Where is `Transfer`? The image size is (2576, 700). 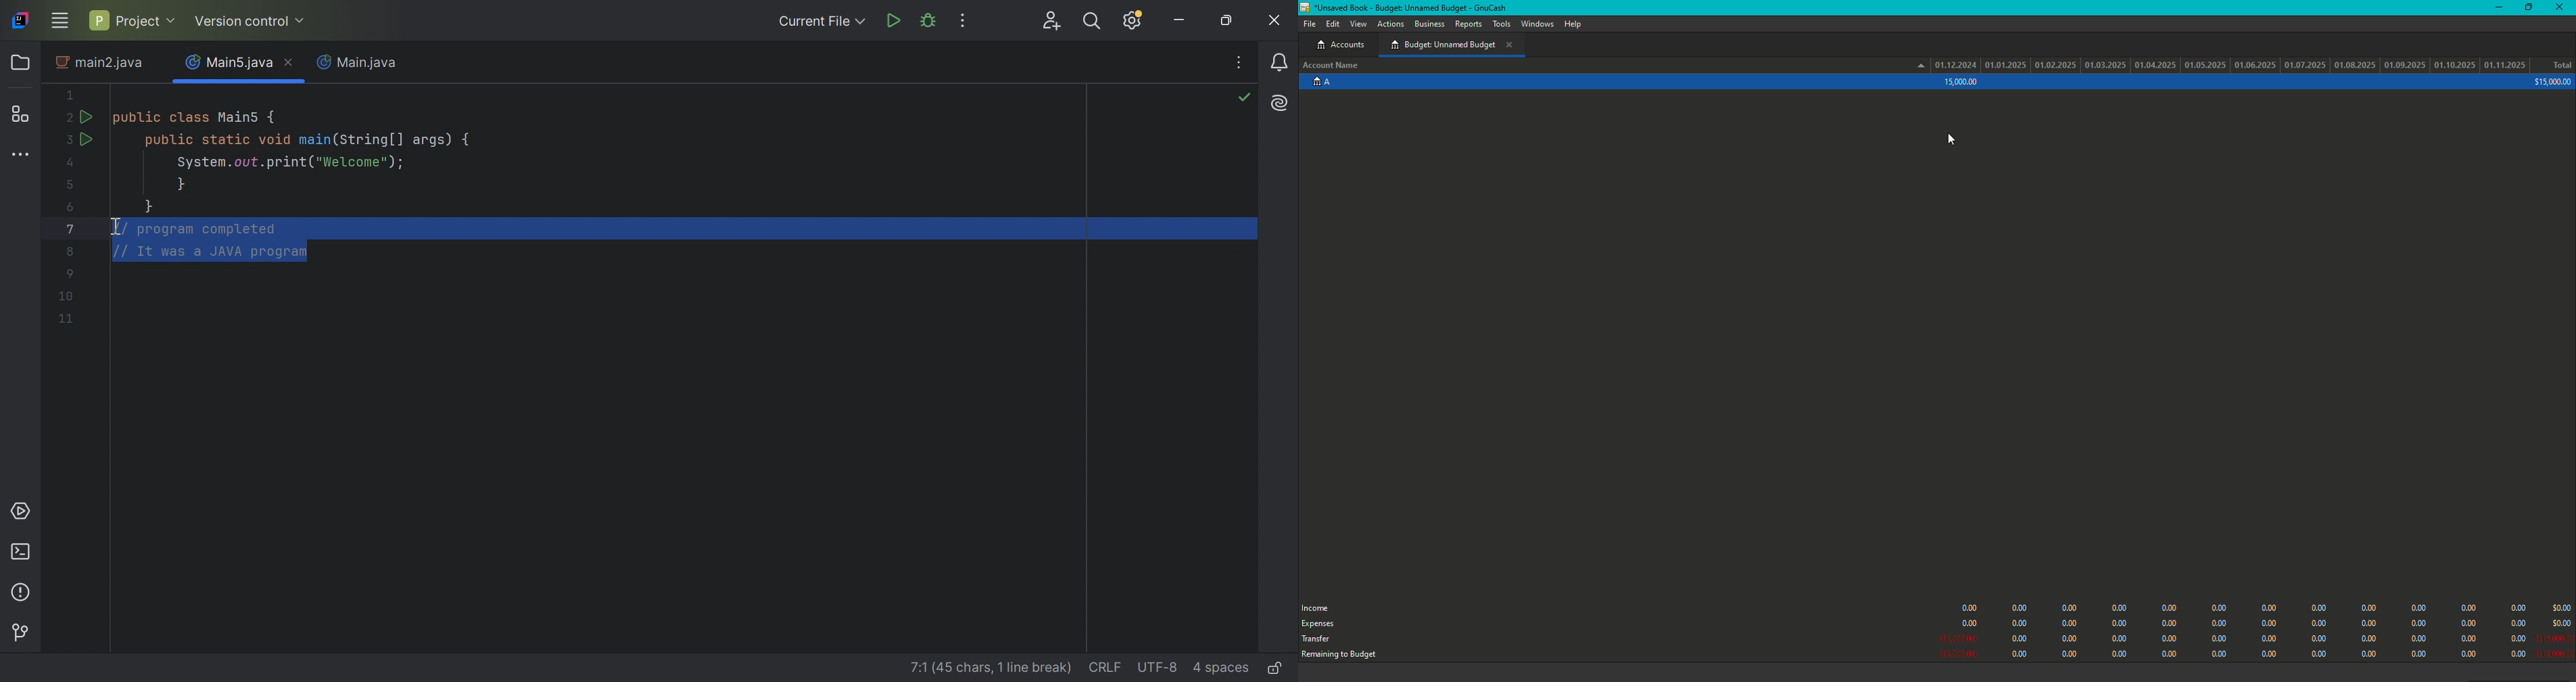
Transfer is located at coordinates (1317, 641).